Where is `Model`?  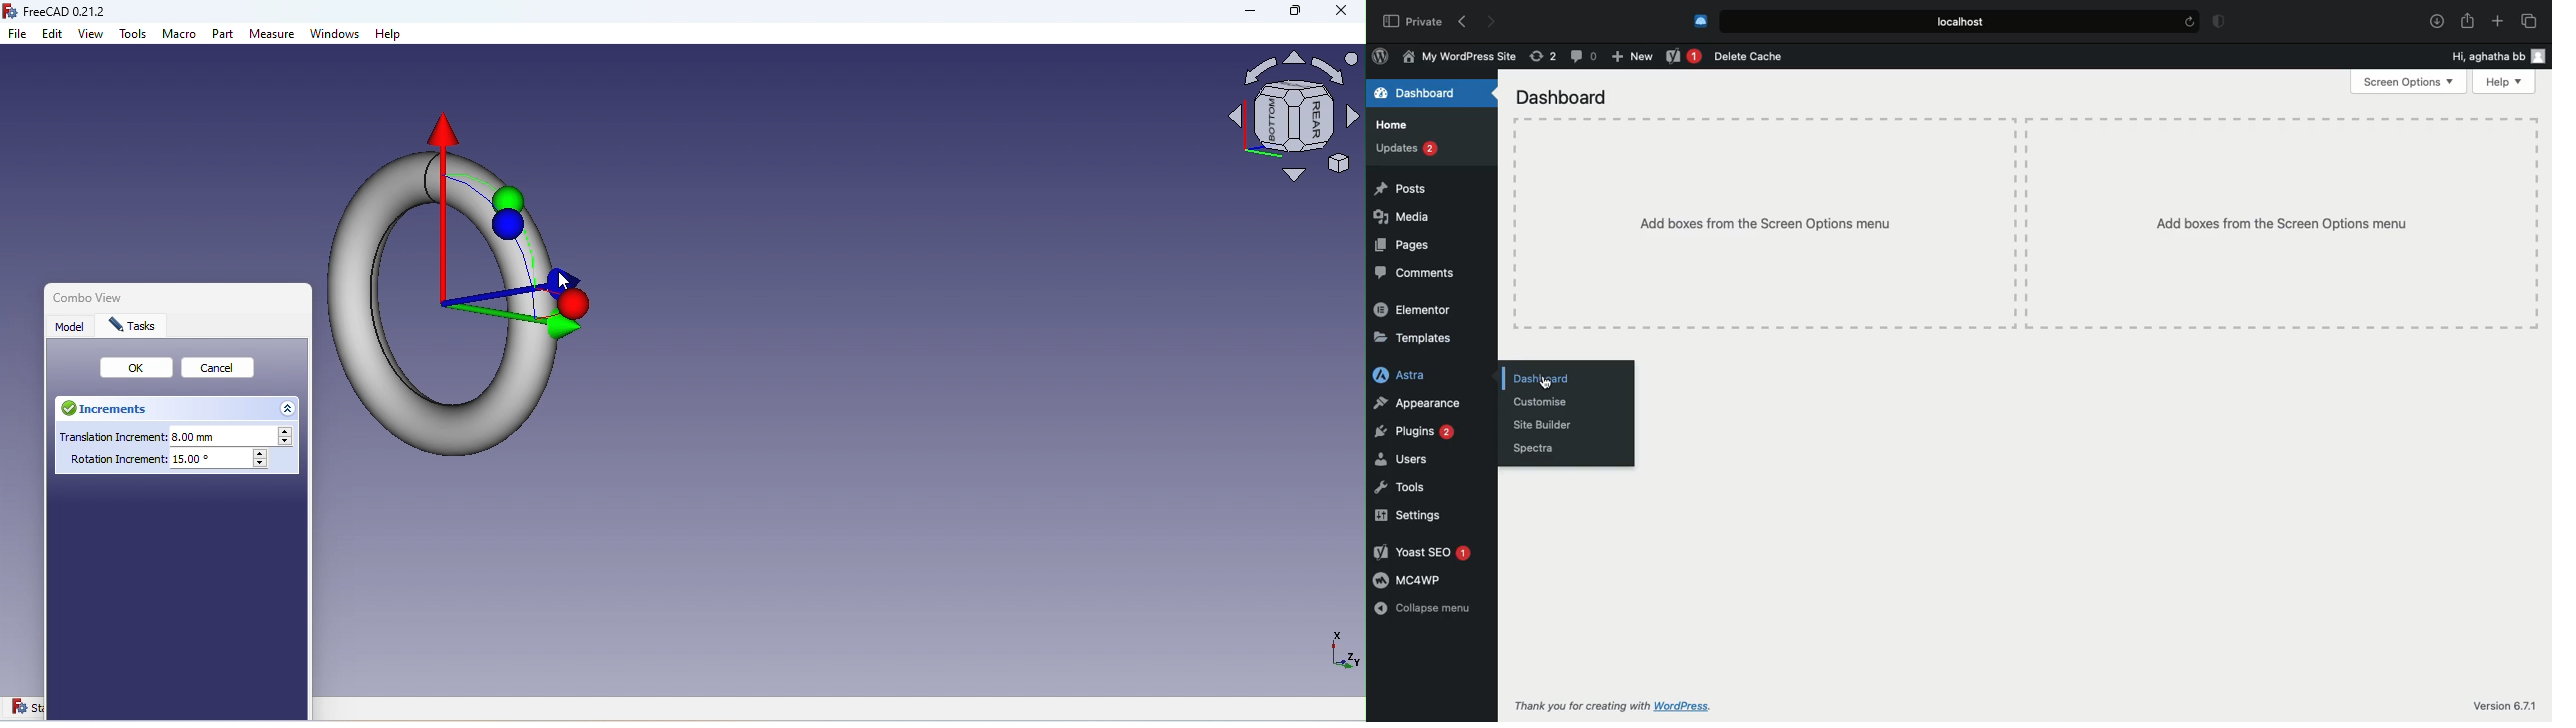 Model is located at coordinates (72, 326).